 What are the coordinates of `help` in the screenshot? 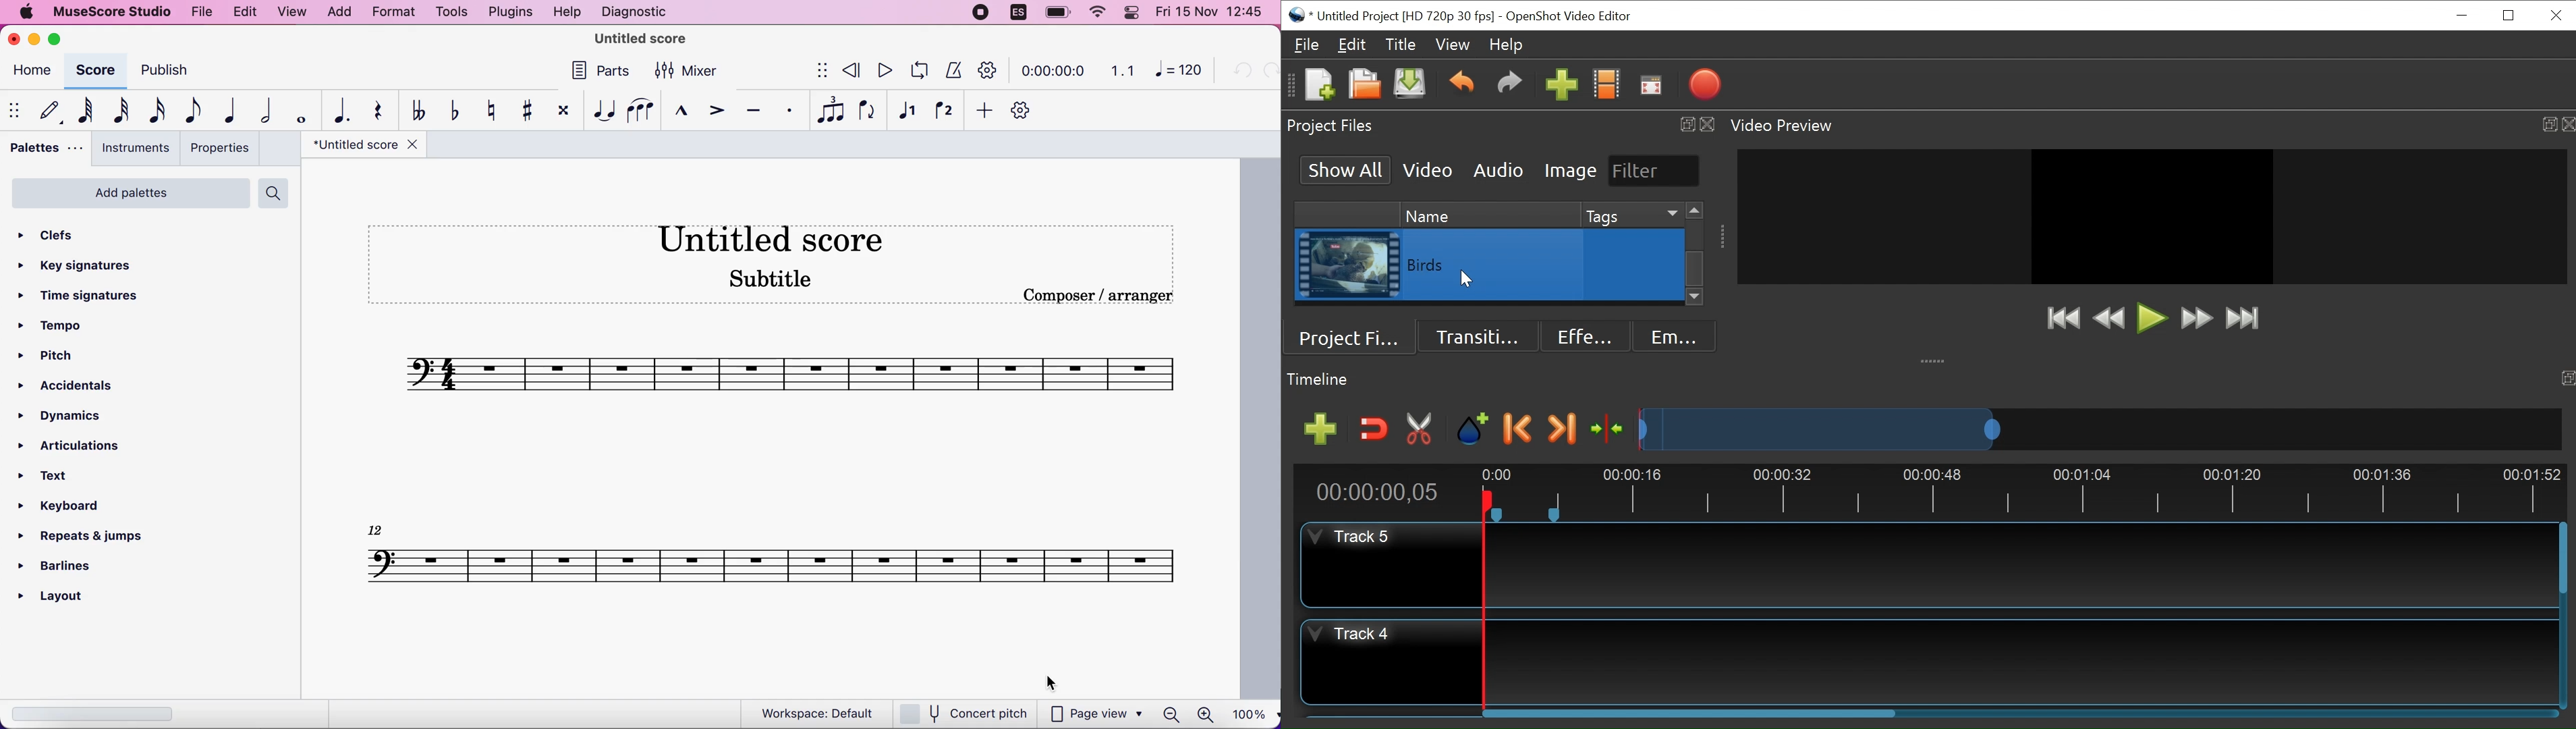 It's located at (567, 12).